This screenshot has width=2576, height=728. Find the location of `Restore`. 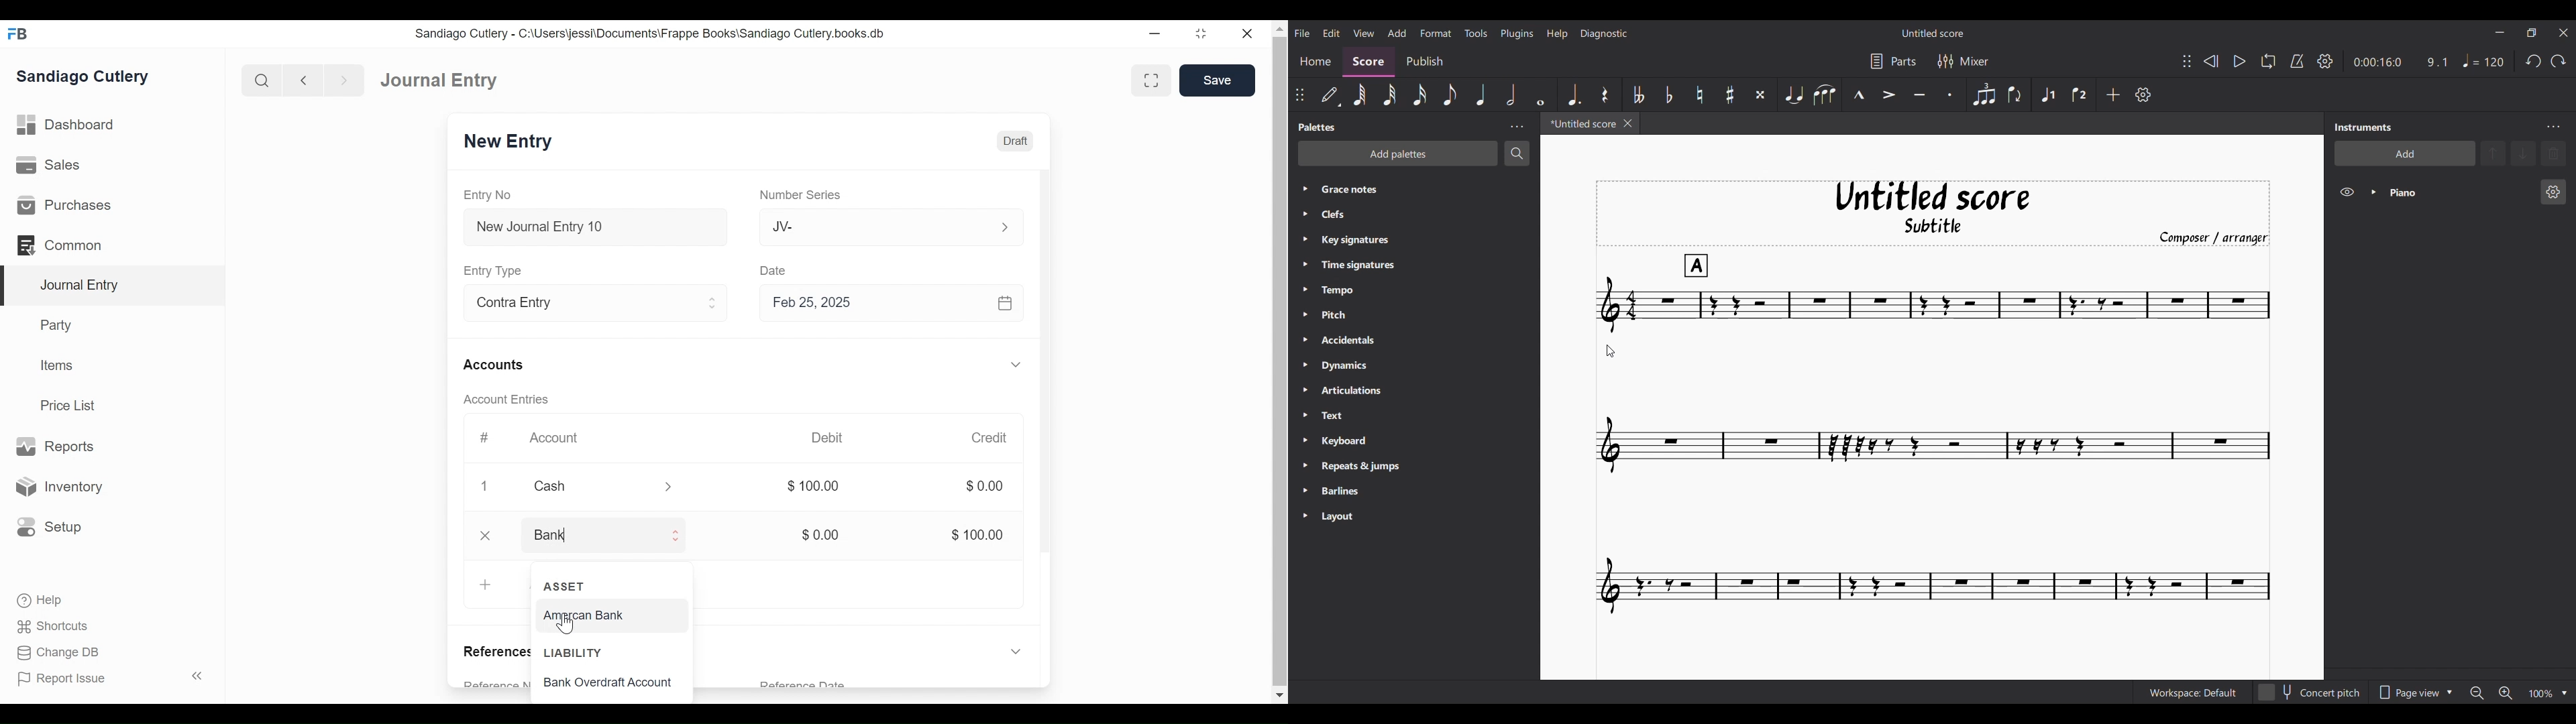

Restore is located at coordinates (1199, 34).